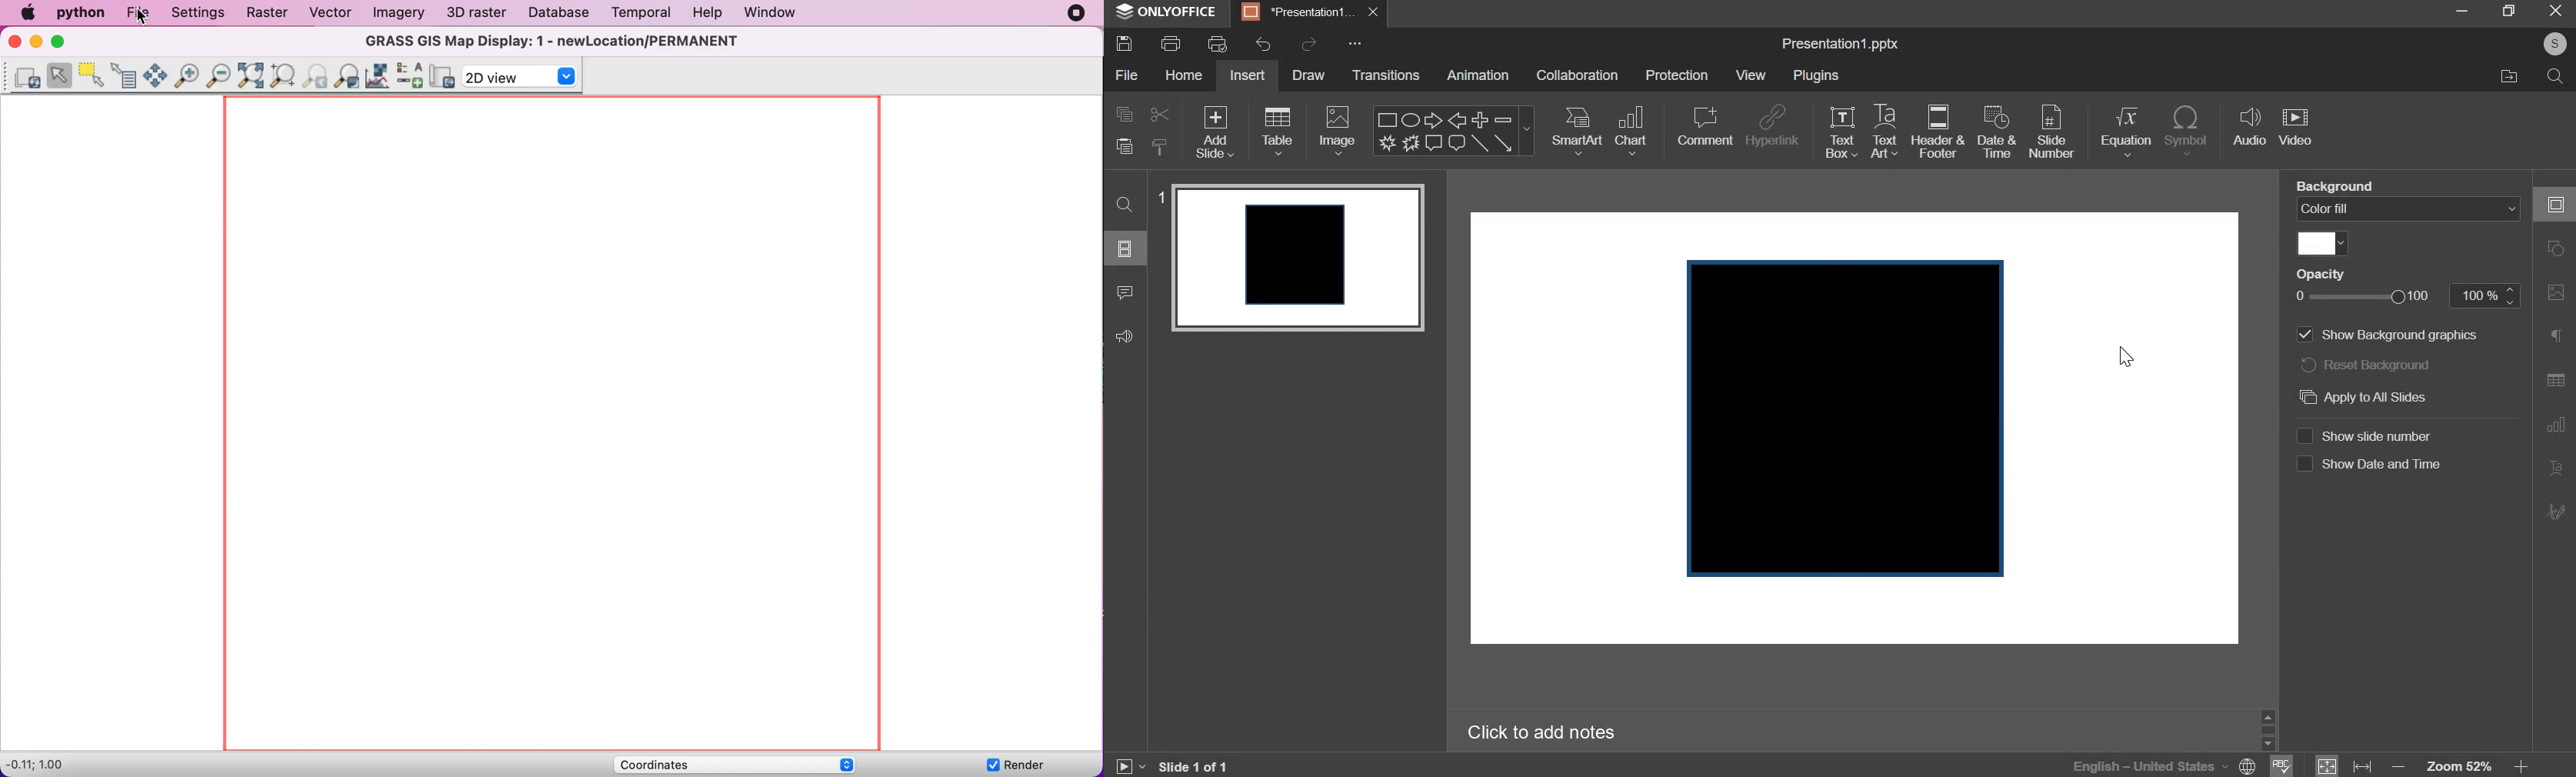  I want to click on Square, so click(1384, 118).